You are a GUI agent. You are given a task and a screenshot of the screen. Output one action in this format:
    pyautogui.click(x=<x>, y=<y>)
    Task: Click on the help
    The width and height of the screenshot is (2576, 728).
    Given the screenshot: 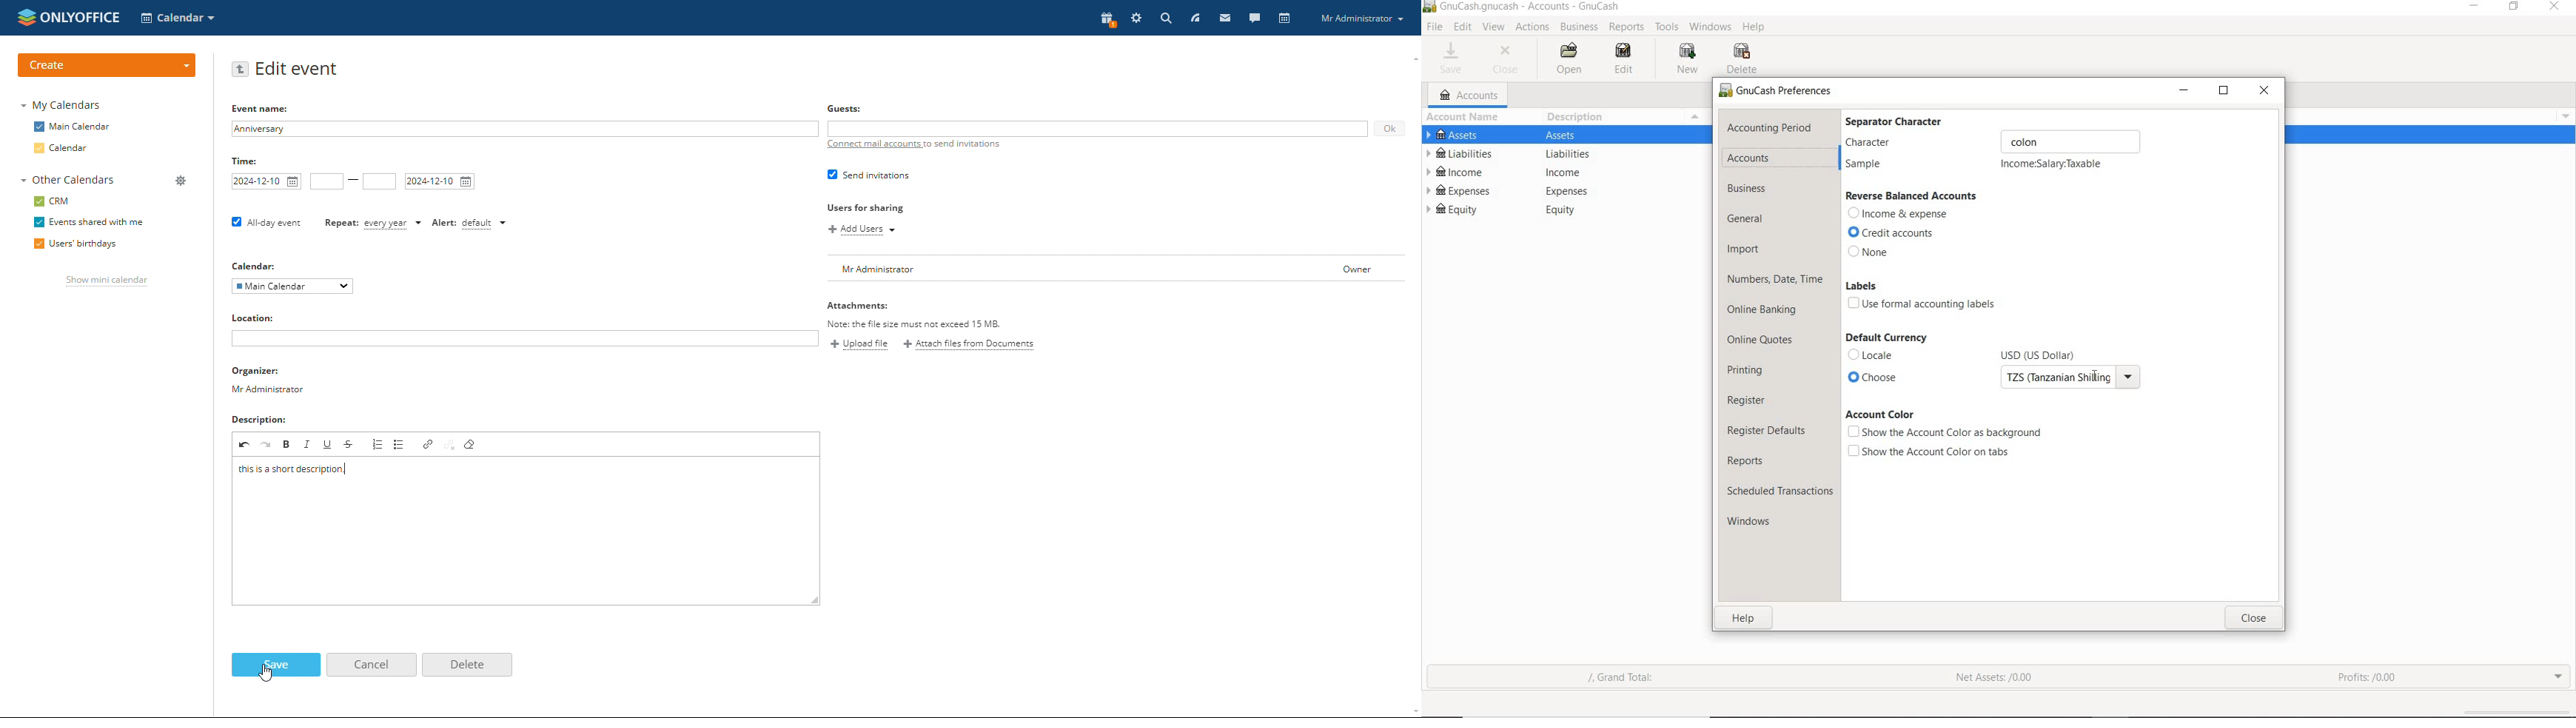 What is the action you would take?
    pyautogui.click(x=1745, y=621)
    